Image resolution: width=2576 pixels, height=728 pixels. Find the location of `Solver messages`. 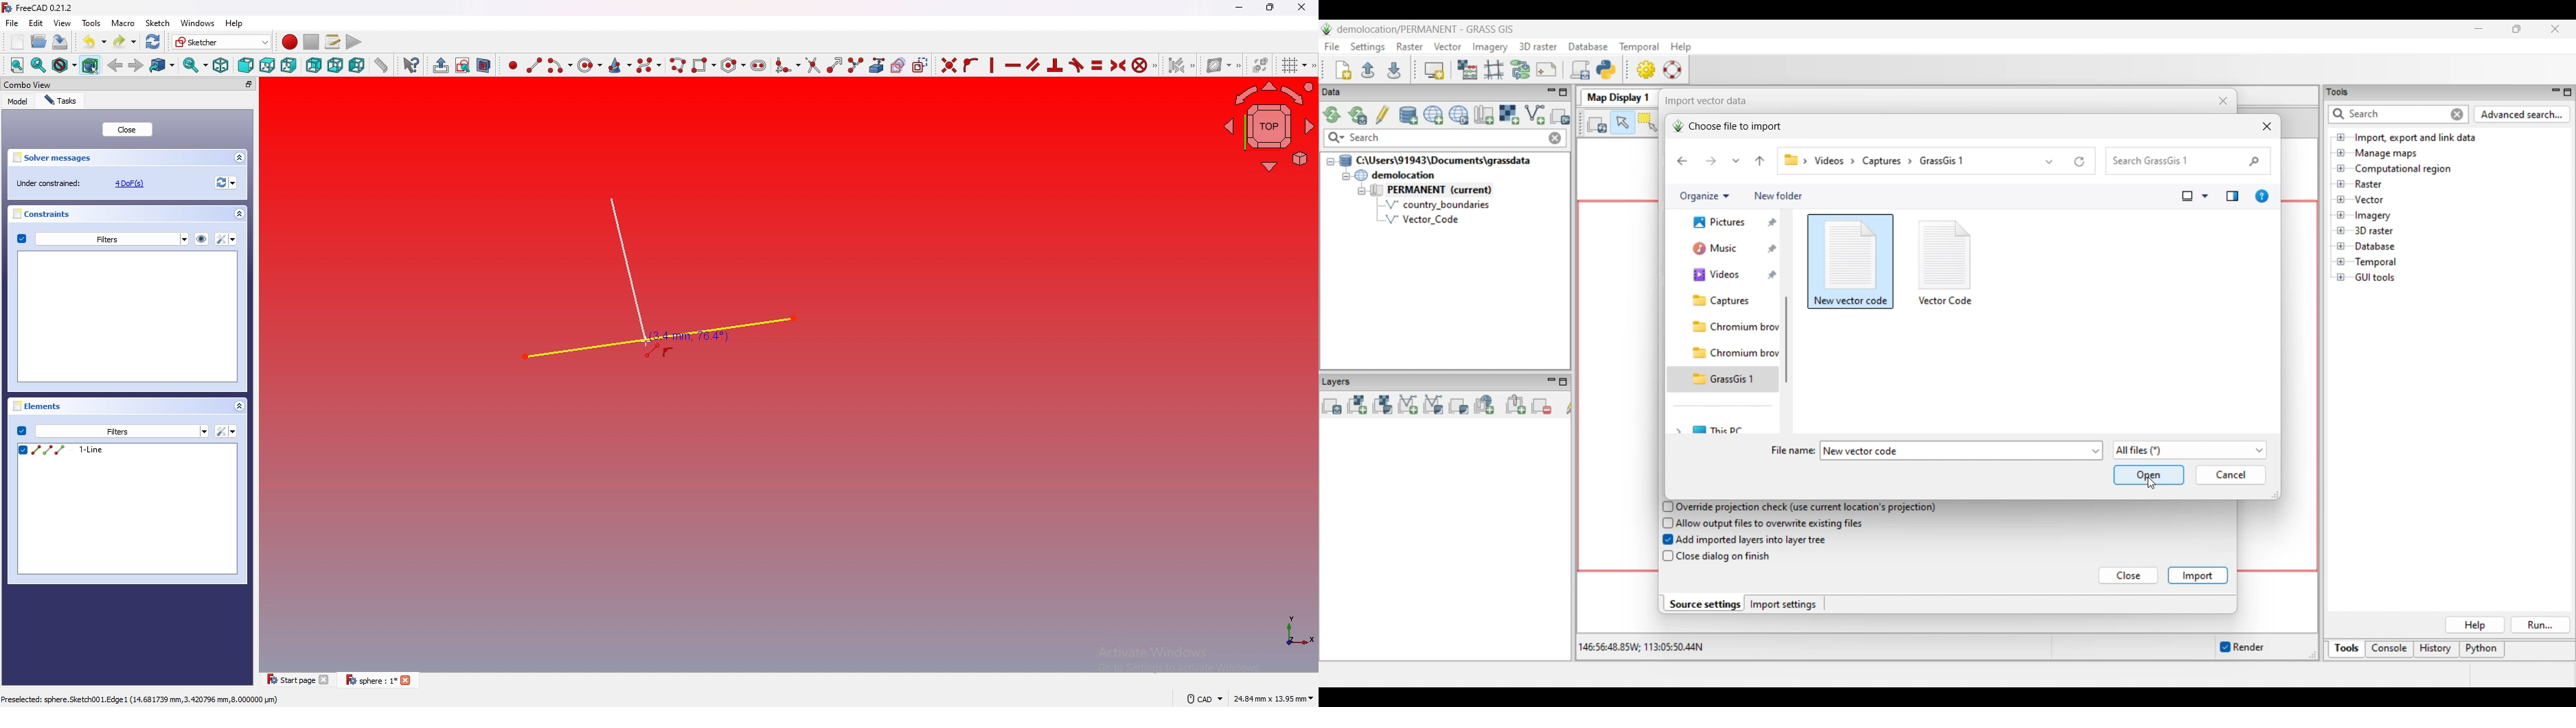

Solver messages is located at coordinates (129, 157).